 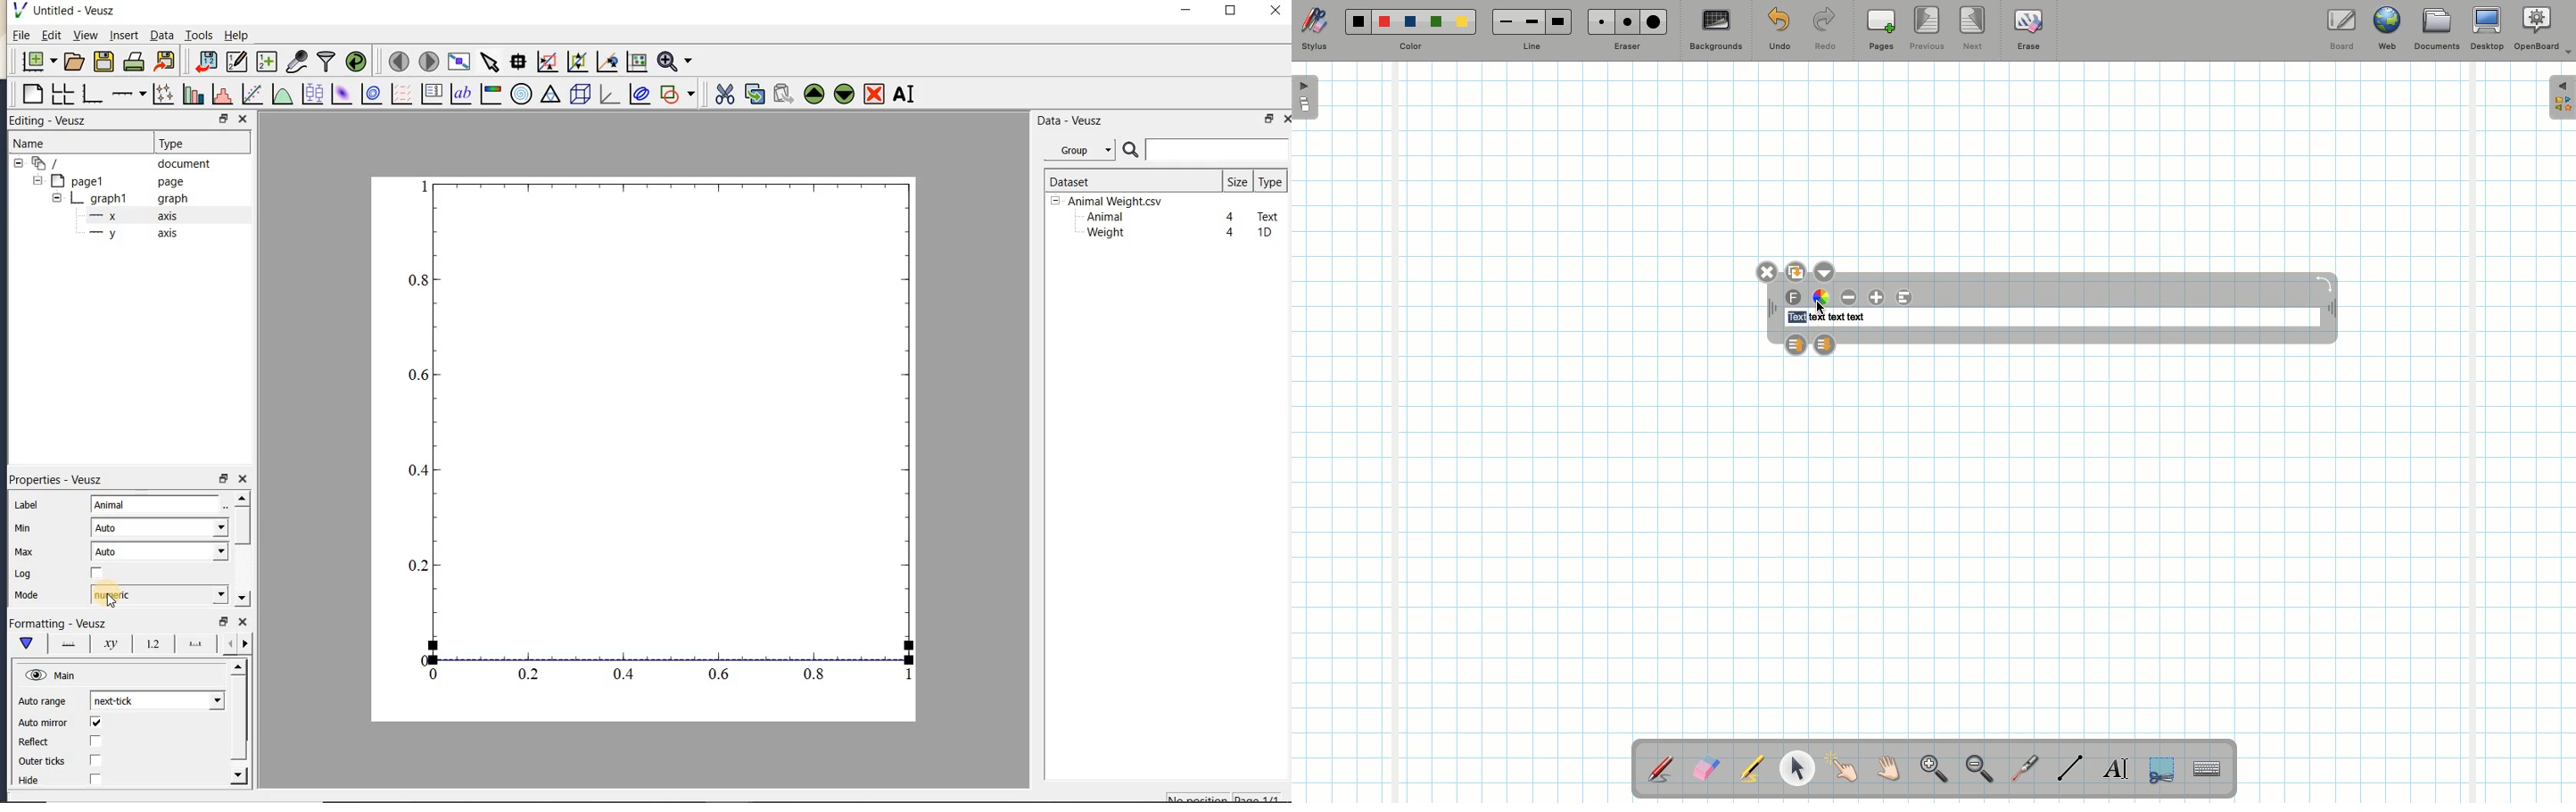 What do you see at coordinates (1881, 31) in the screenshot?
I see `Pages` at bounding box center [1881, 31].